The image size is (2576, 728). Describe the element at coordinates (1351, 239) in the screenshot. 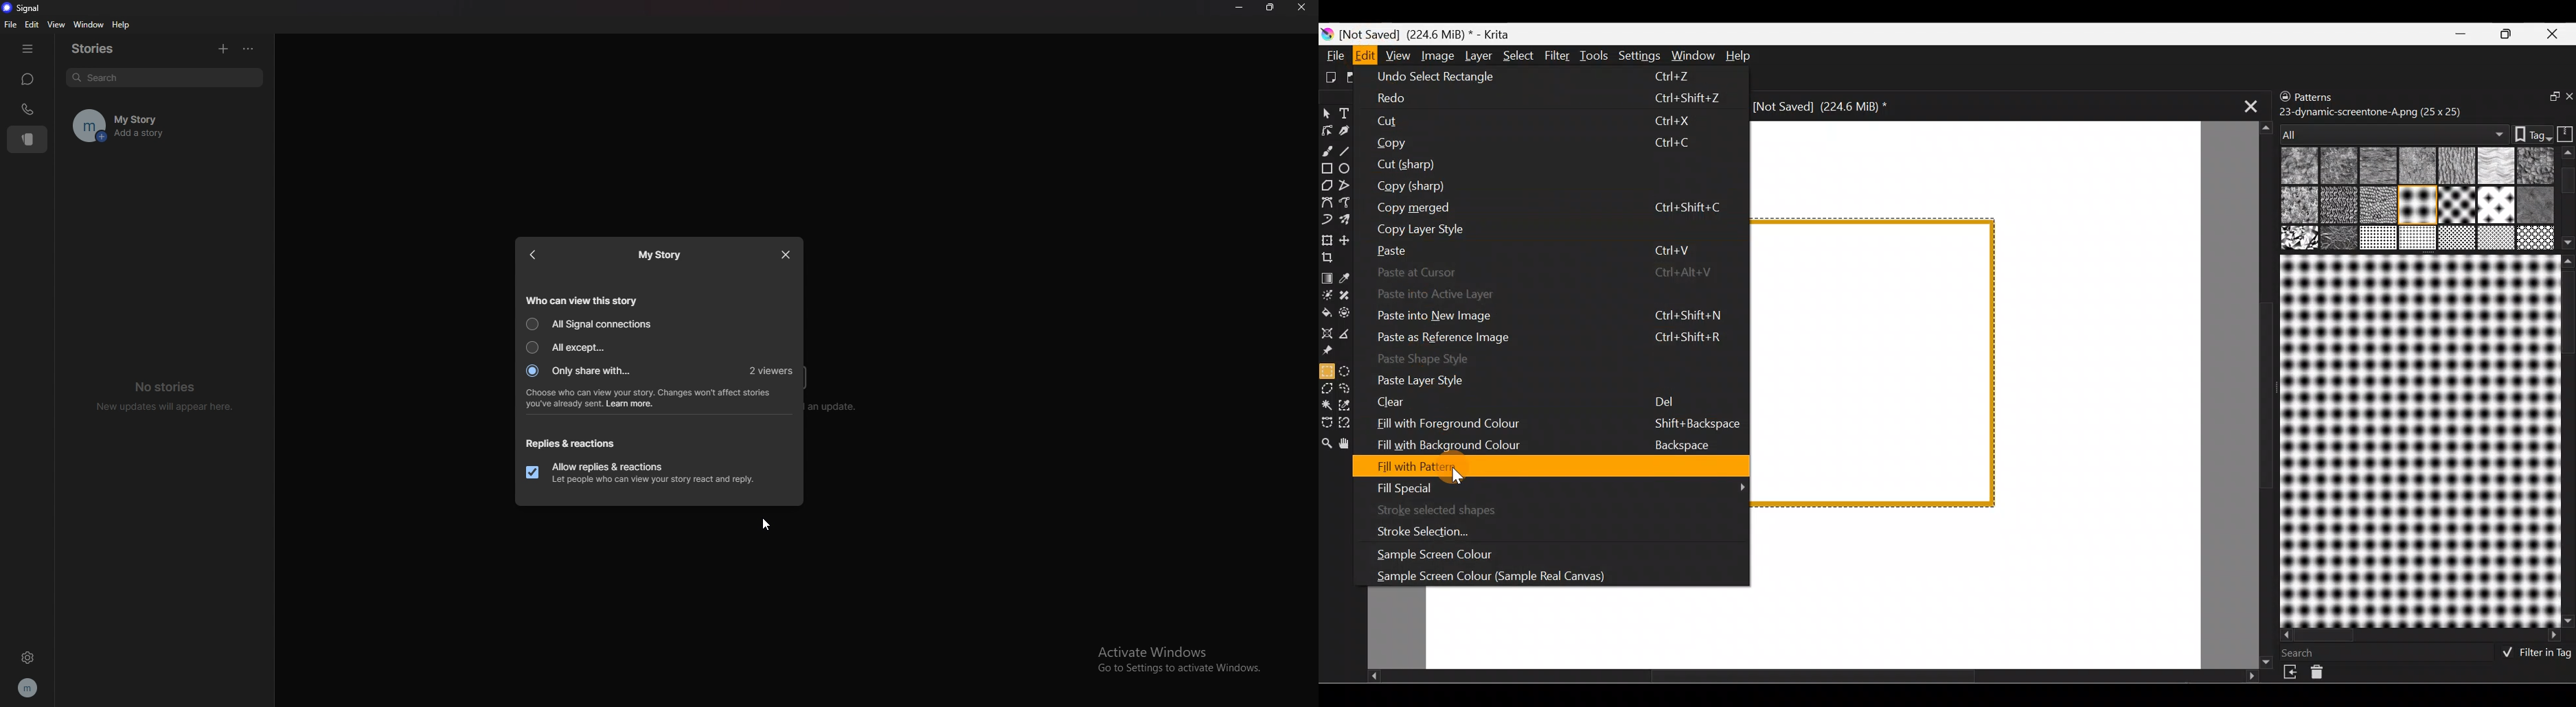

I see `Move a layer` at that location.